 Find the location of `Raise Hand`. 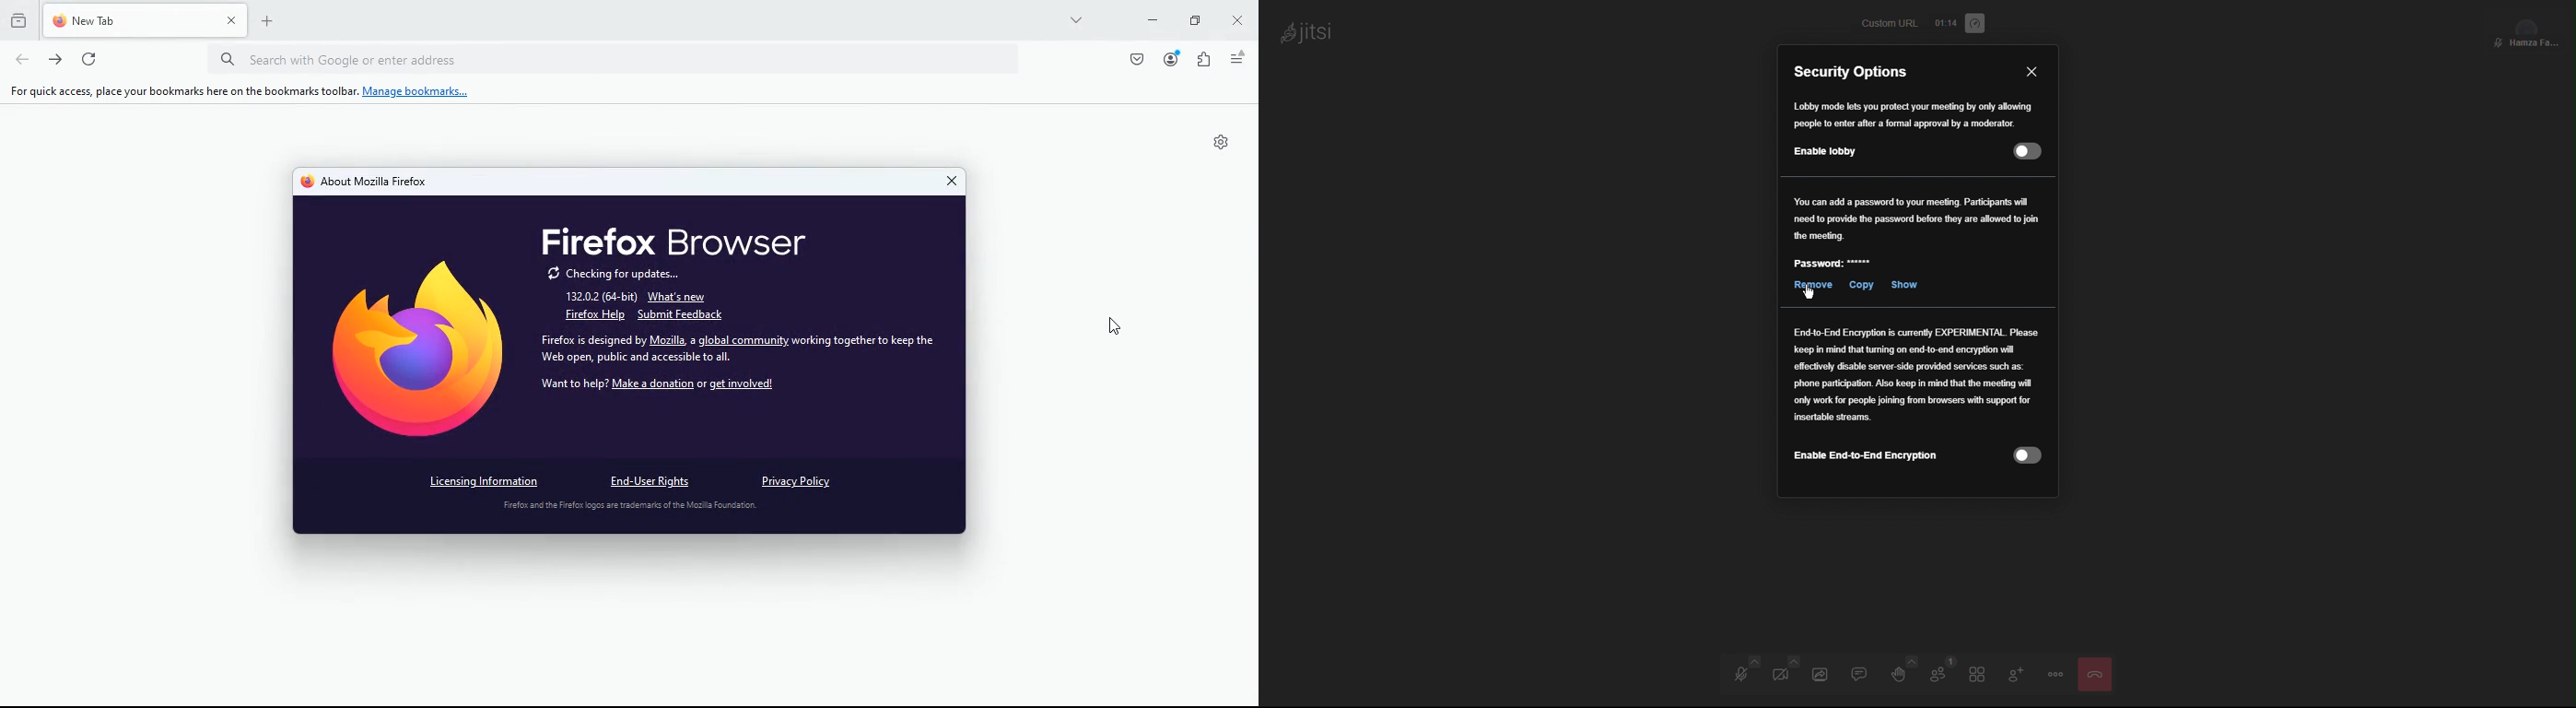

Raise Hand is located at coordinates (1905, 674).